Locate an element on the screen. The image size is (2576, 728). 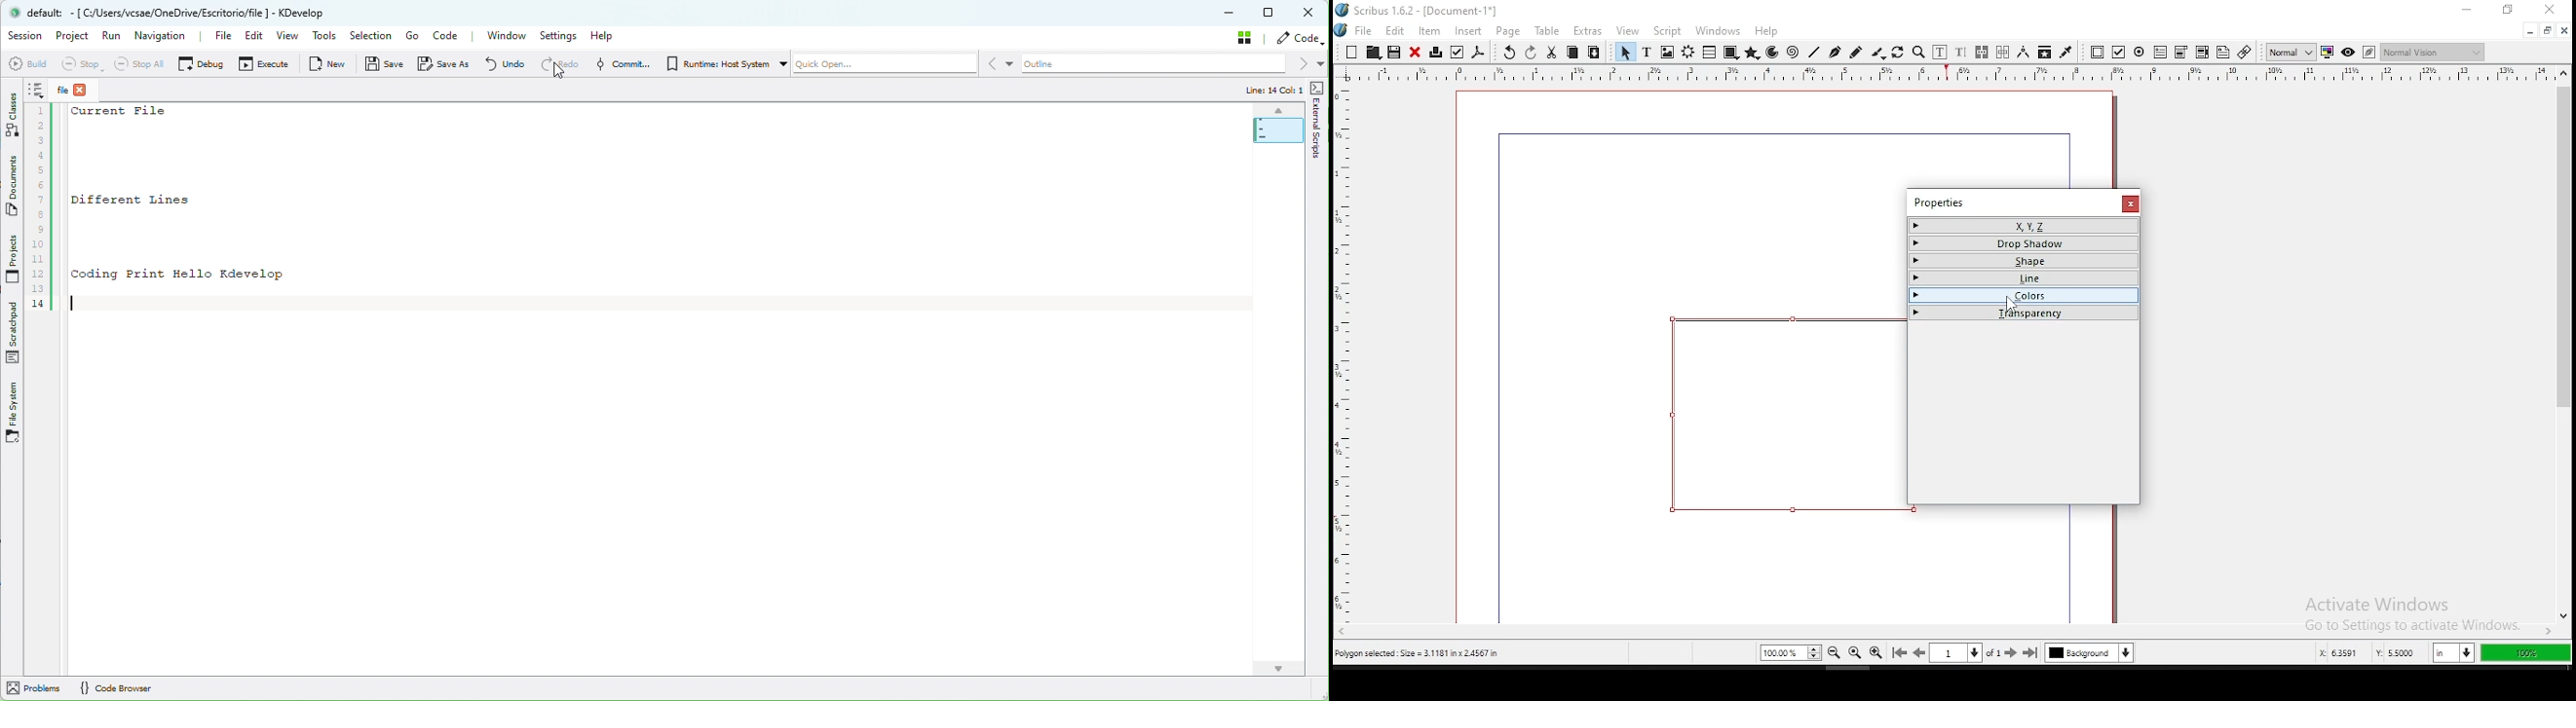
Commit is located at coordinates (623, 65).